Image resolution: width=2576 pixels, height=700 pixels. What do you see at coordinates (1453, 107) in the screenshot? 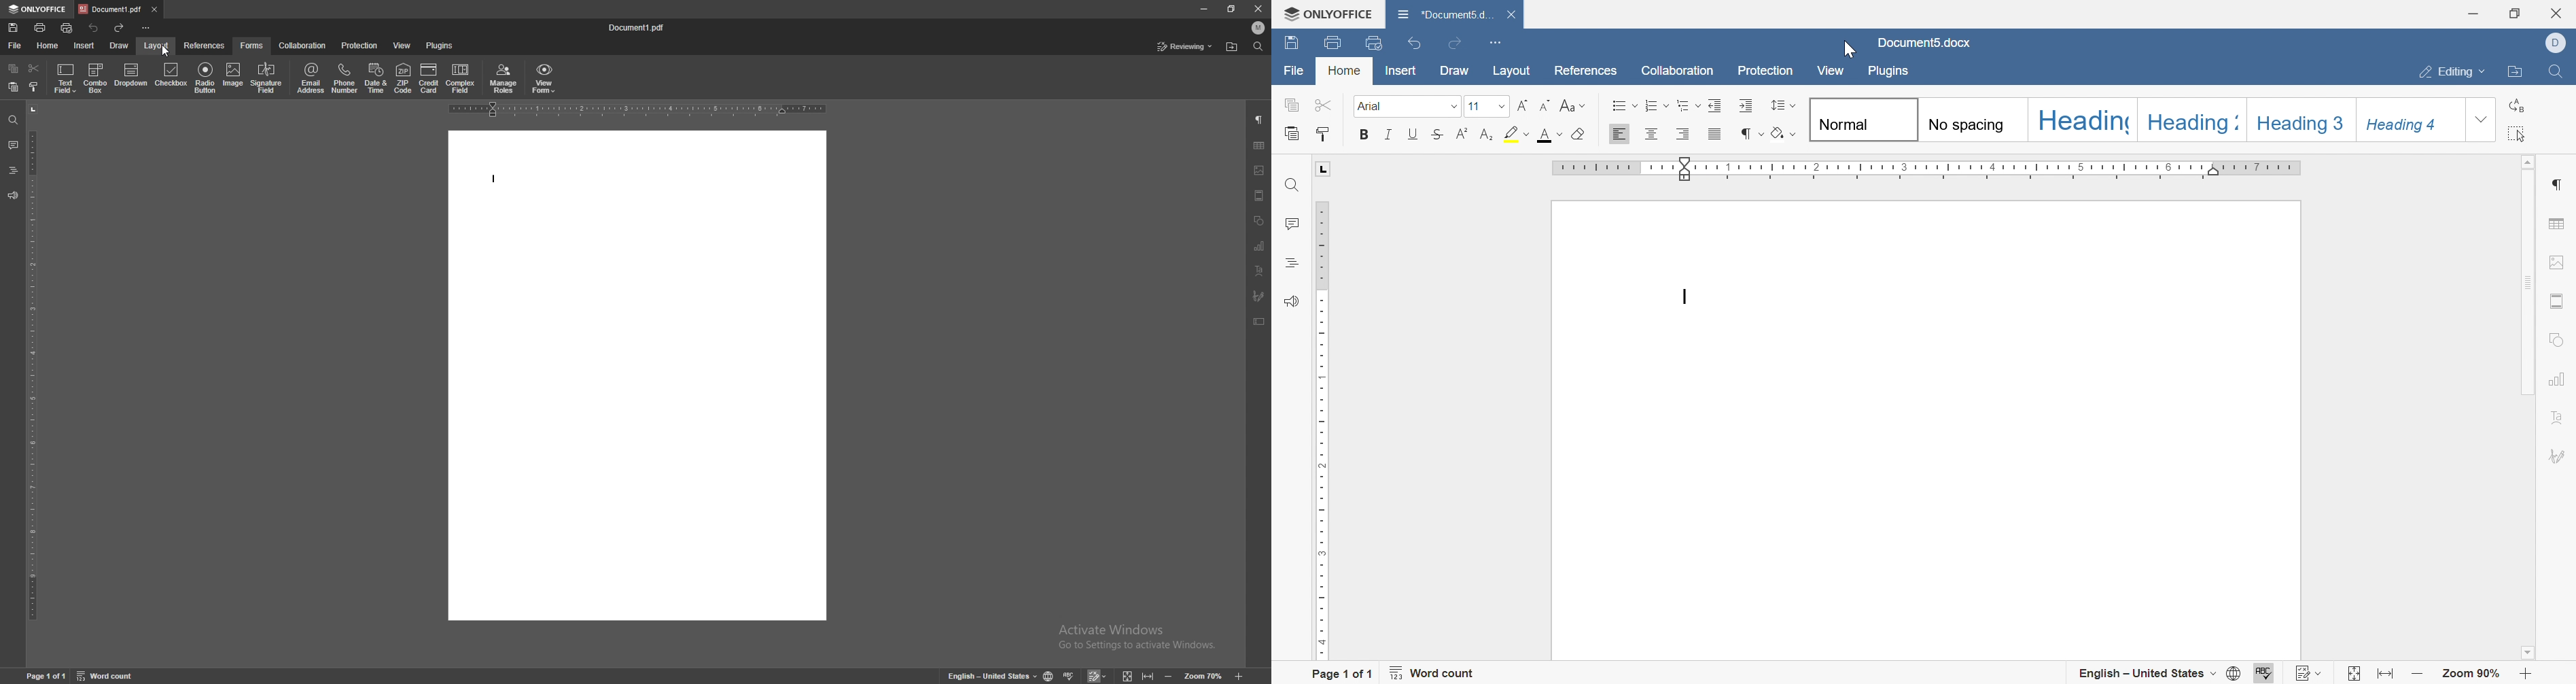
I see `drop down` at bounding box center [1453, 107].